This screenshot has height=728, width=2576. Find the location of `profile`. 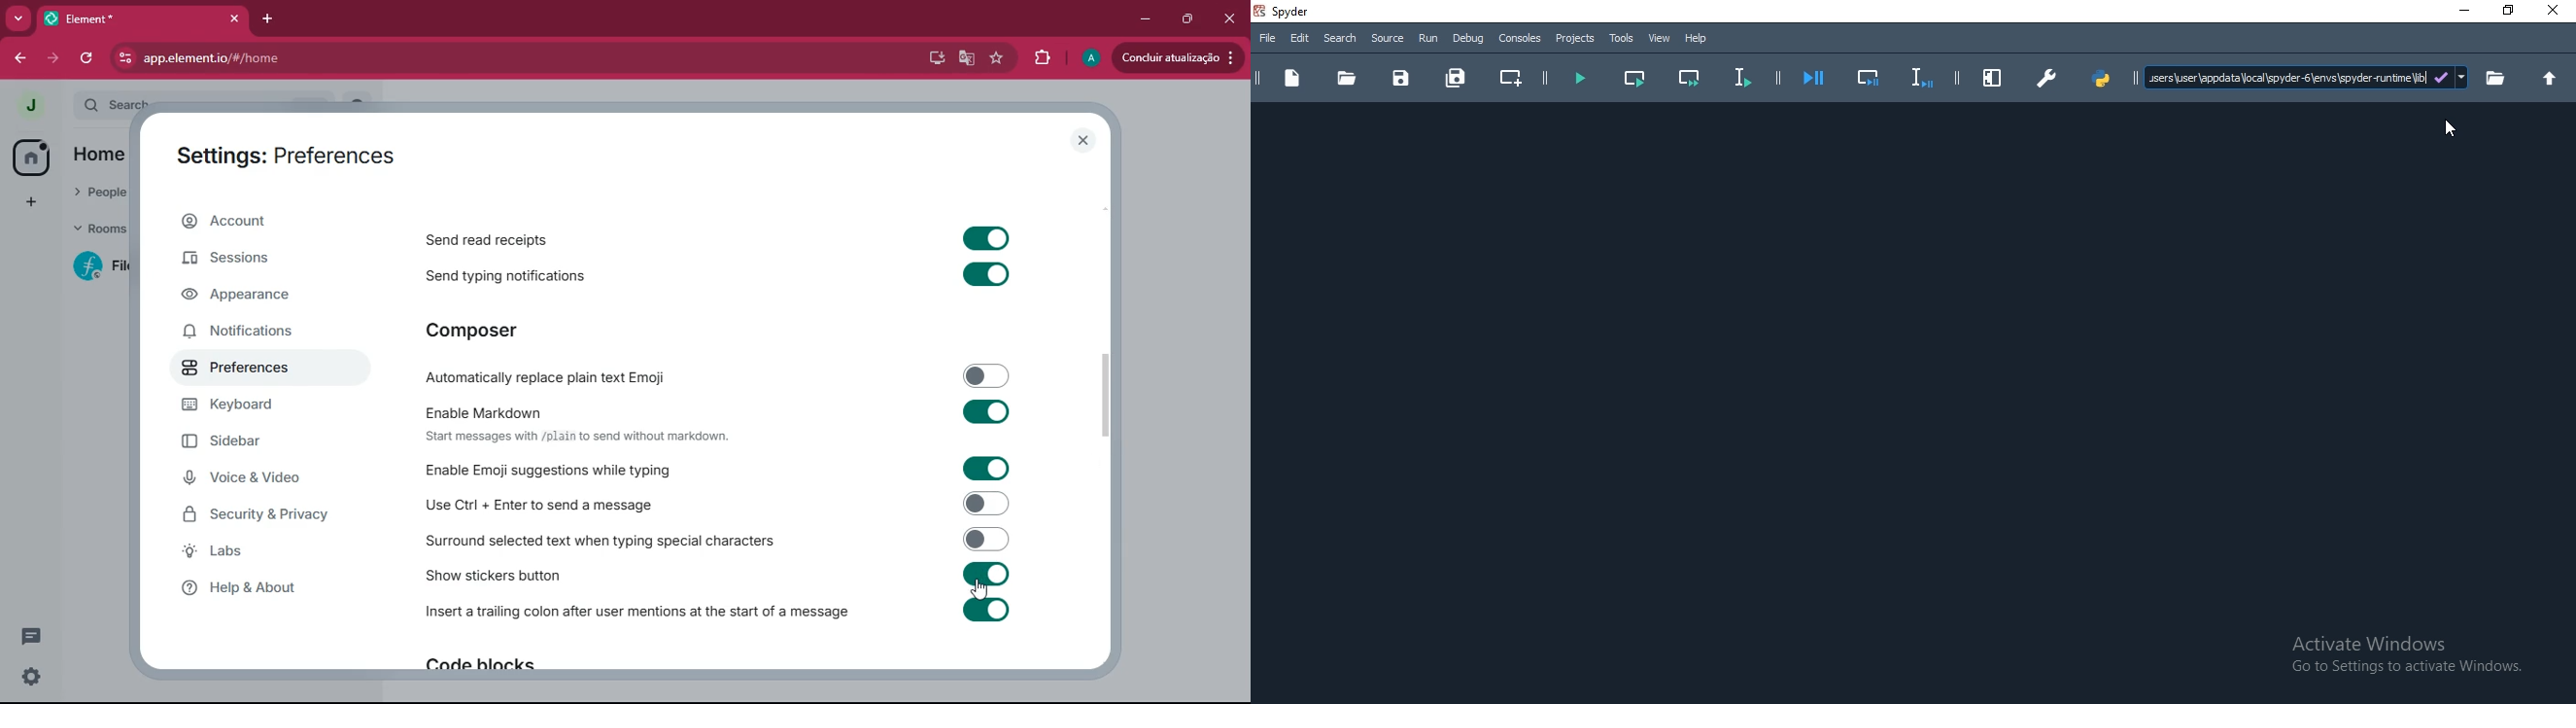

profile is located at coordinates (1090, 58).